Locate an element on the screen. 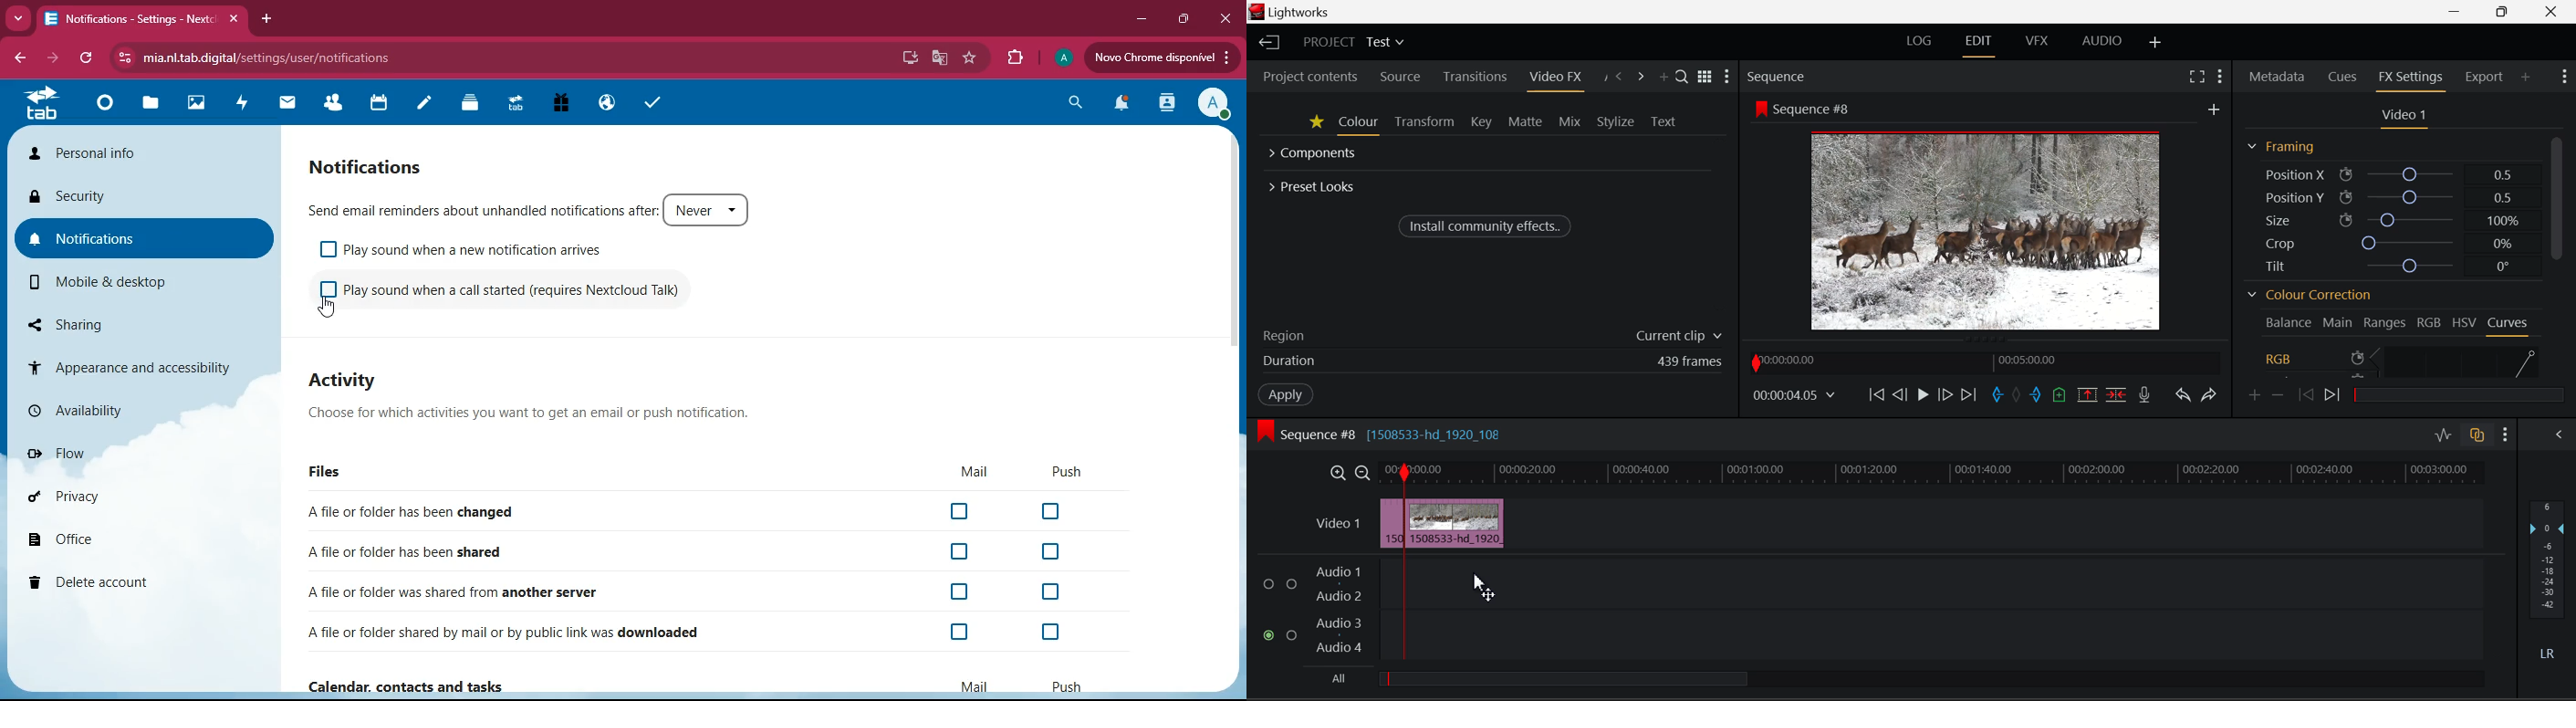 The image size is (2576, 728). LOG Layout is located at coordinates (1919, 42).